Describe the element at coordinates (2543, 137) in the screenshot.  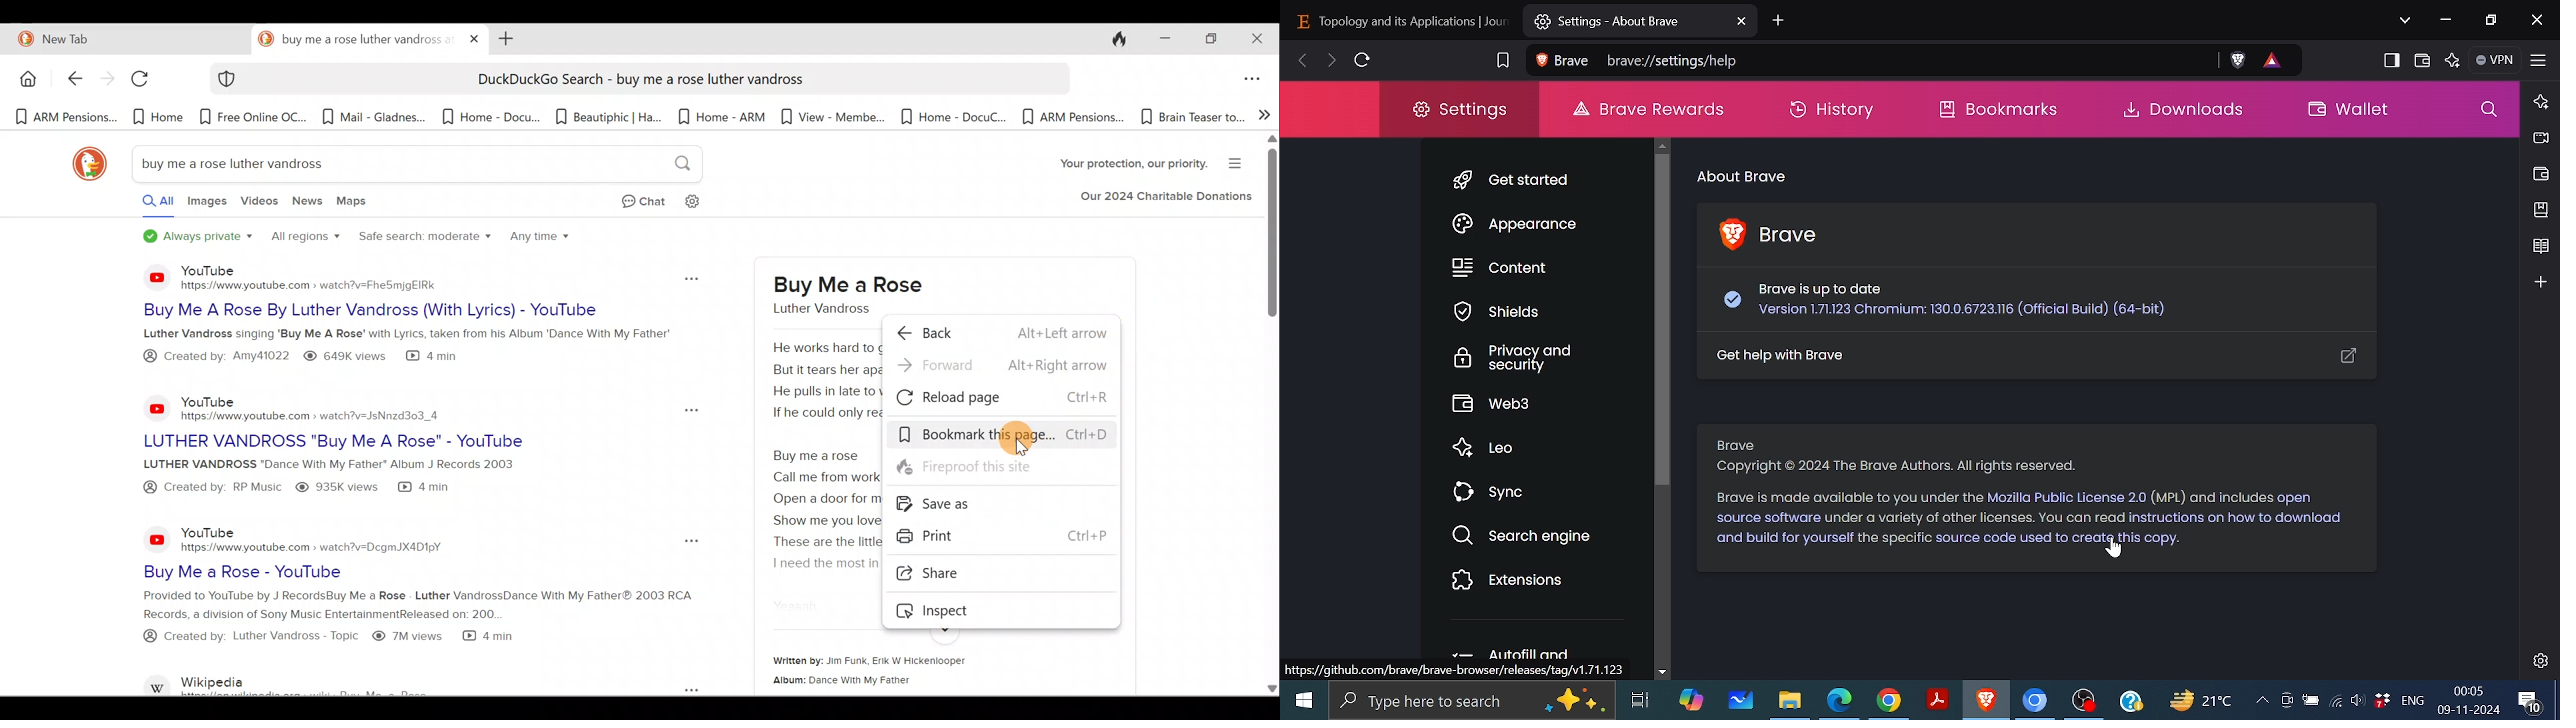
I see `Brave talk` at that location.